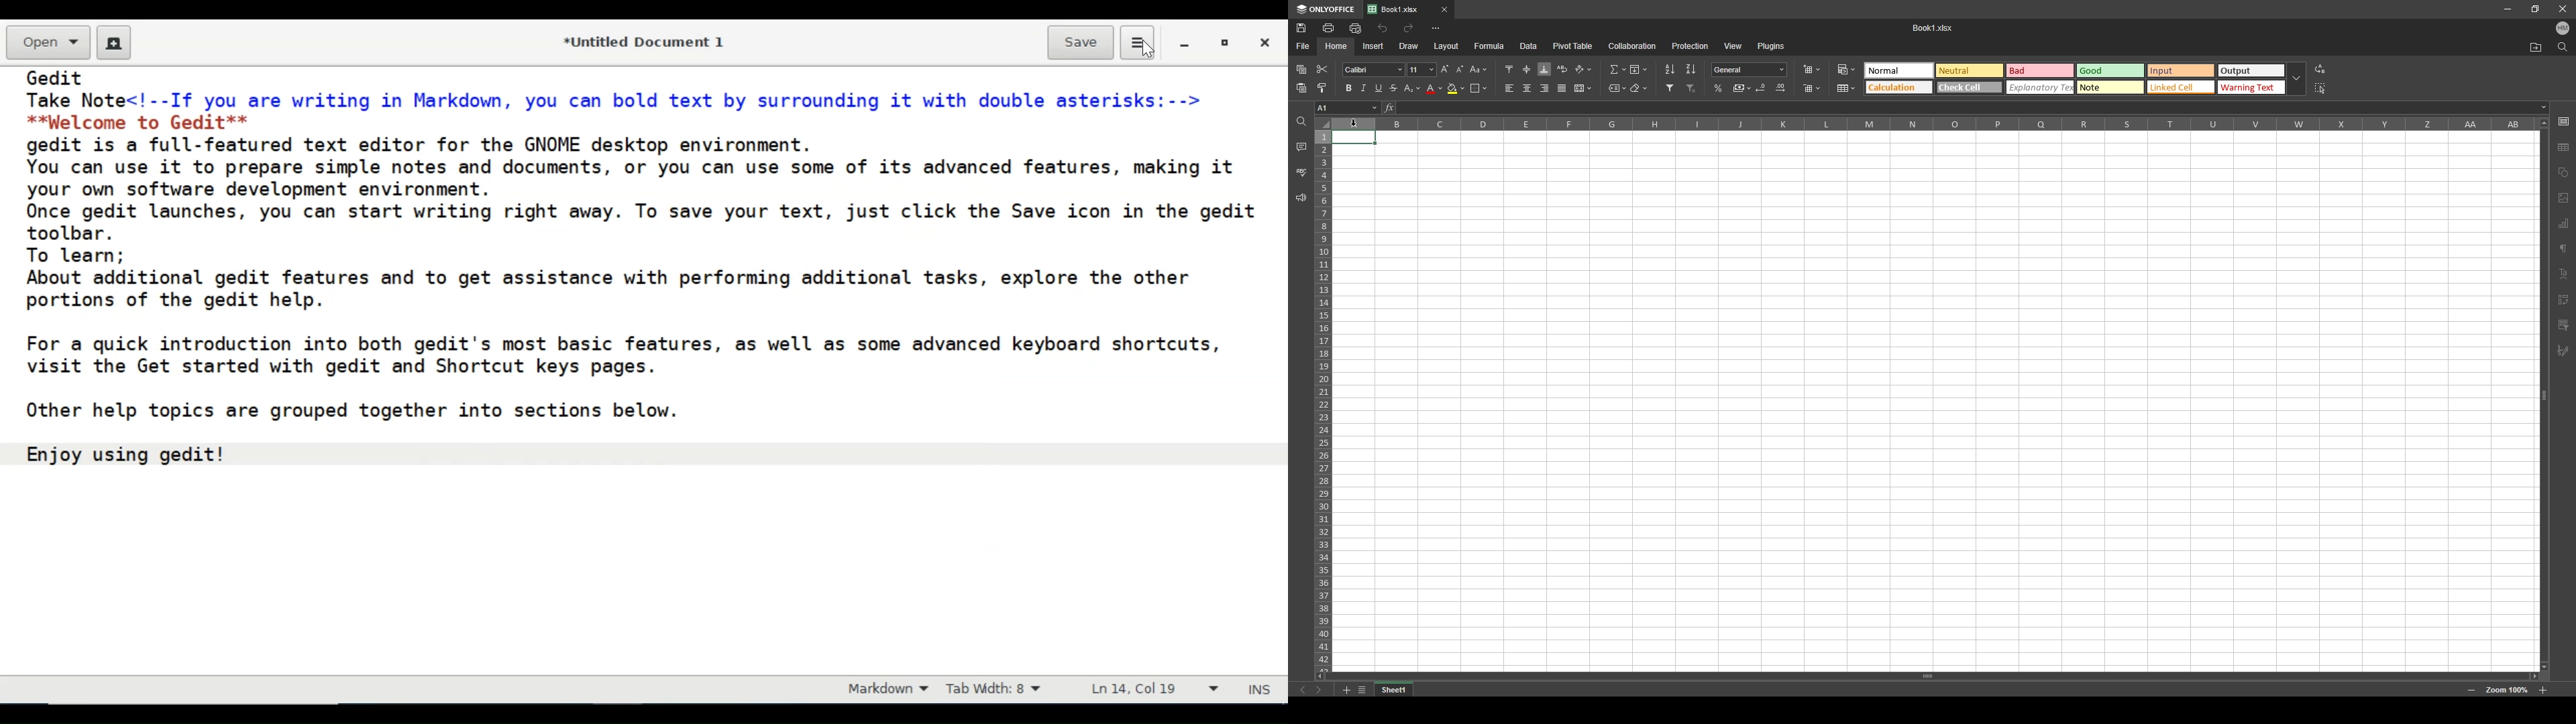 The width and height of the screenshot is (2576, 728). I want to click on comment, so click(1301, 146).